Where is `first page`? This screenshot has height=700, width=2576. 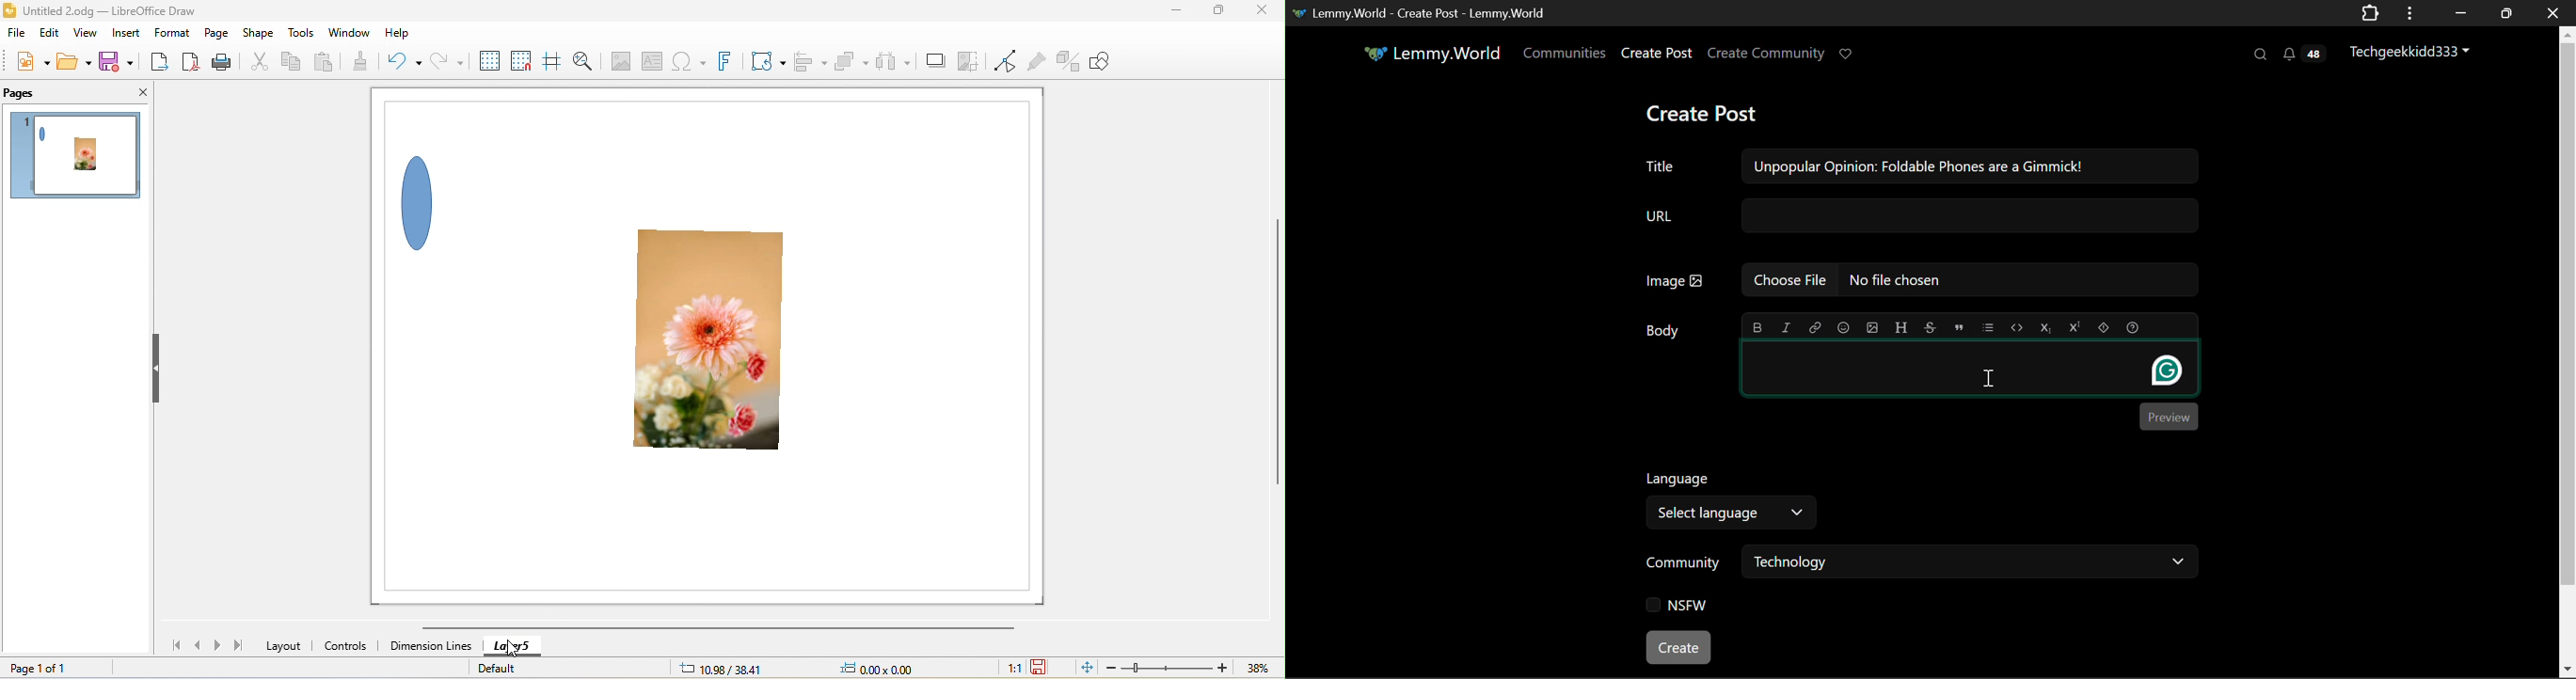
first page is located at coordinates (170, 644).